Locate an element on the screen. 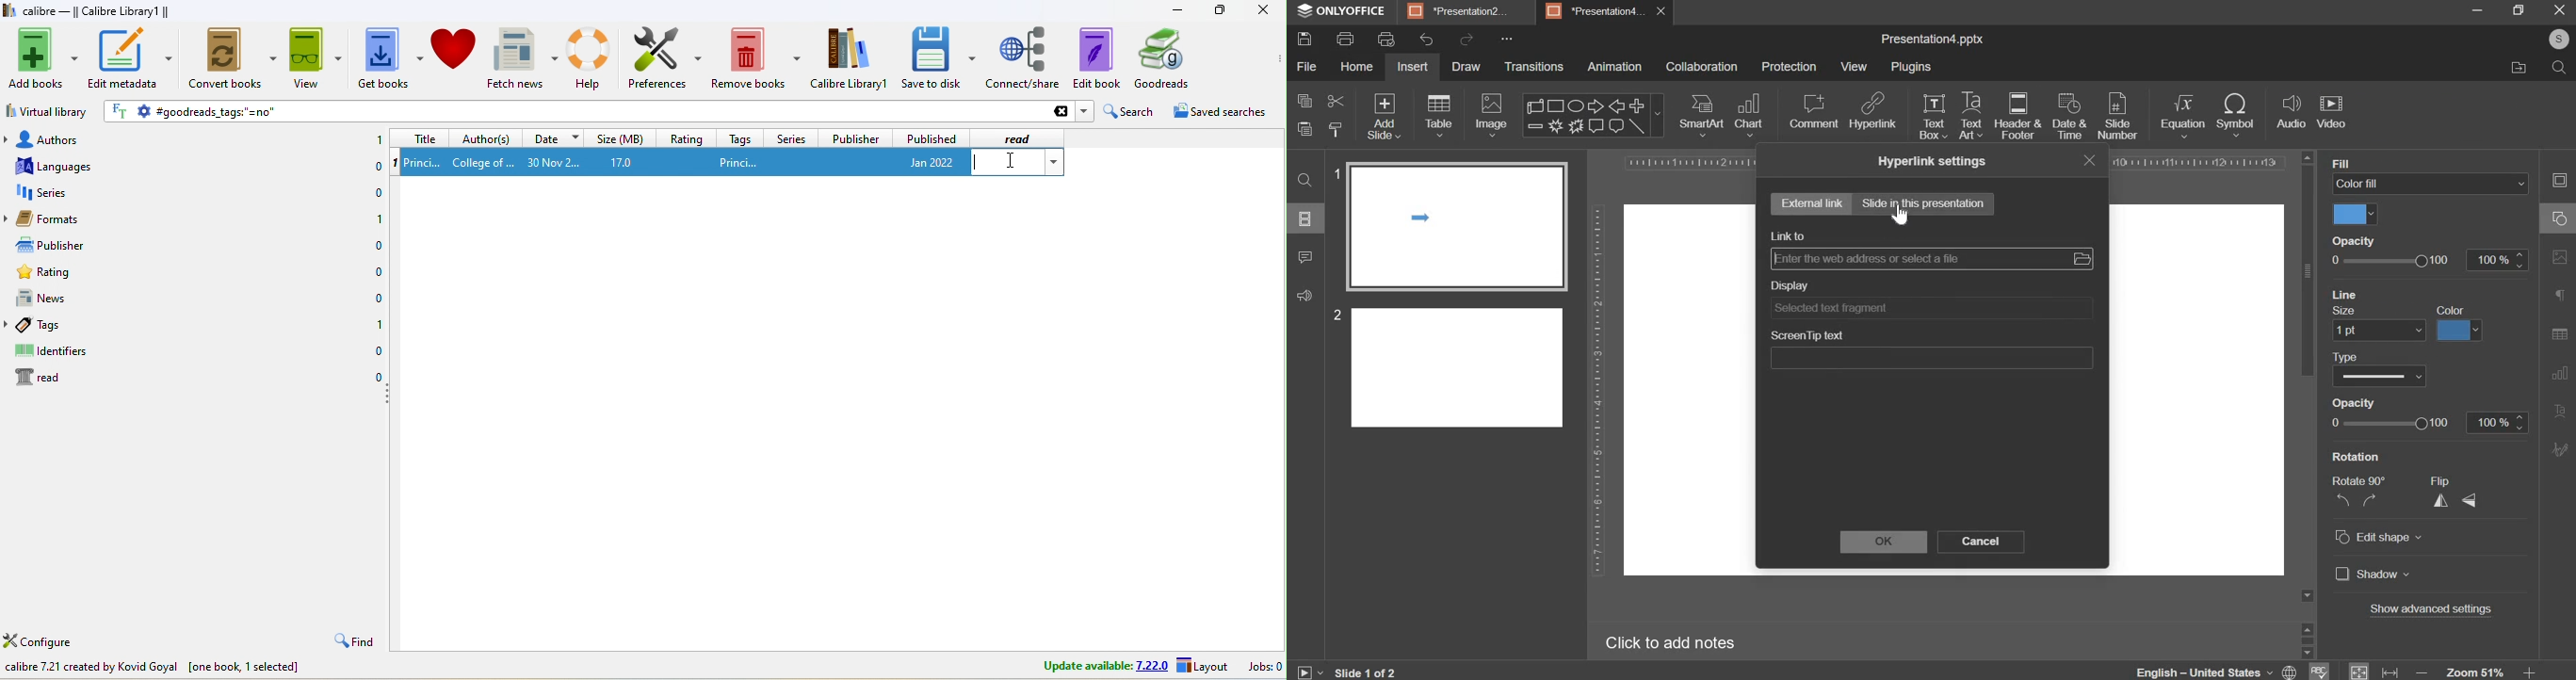 Image resolution: width=2576 pixels, height=700 pixels. layout is located at coordinates (1205, 667).